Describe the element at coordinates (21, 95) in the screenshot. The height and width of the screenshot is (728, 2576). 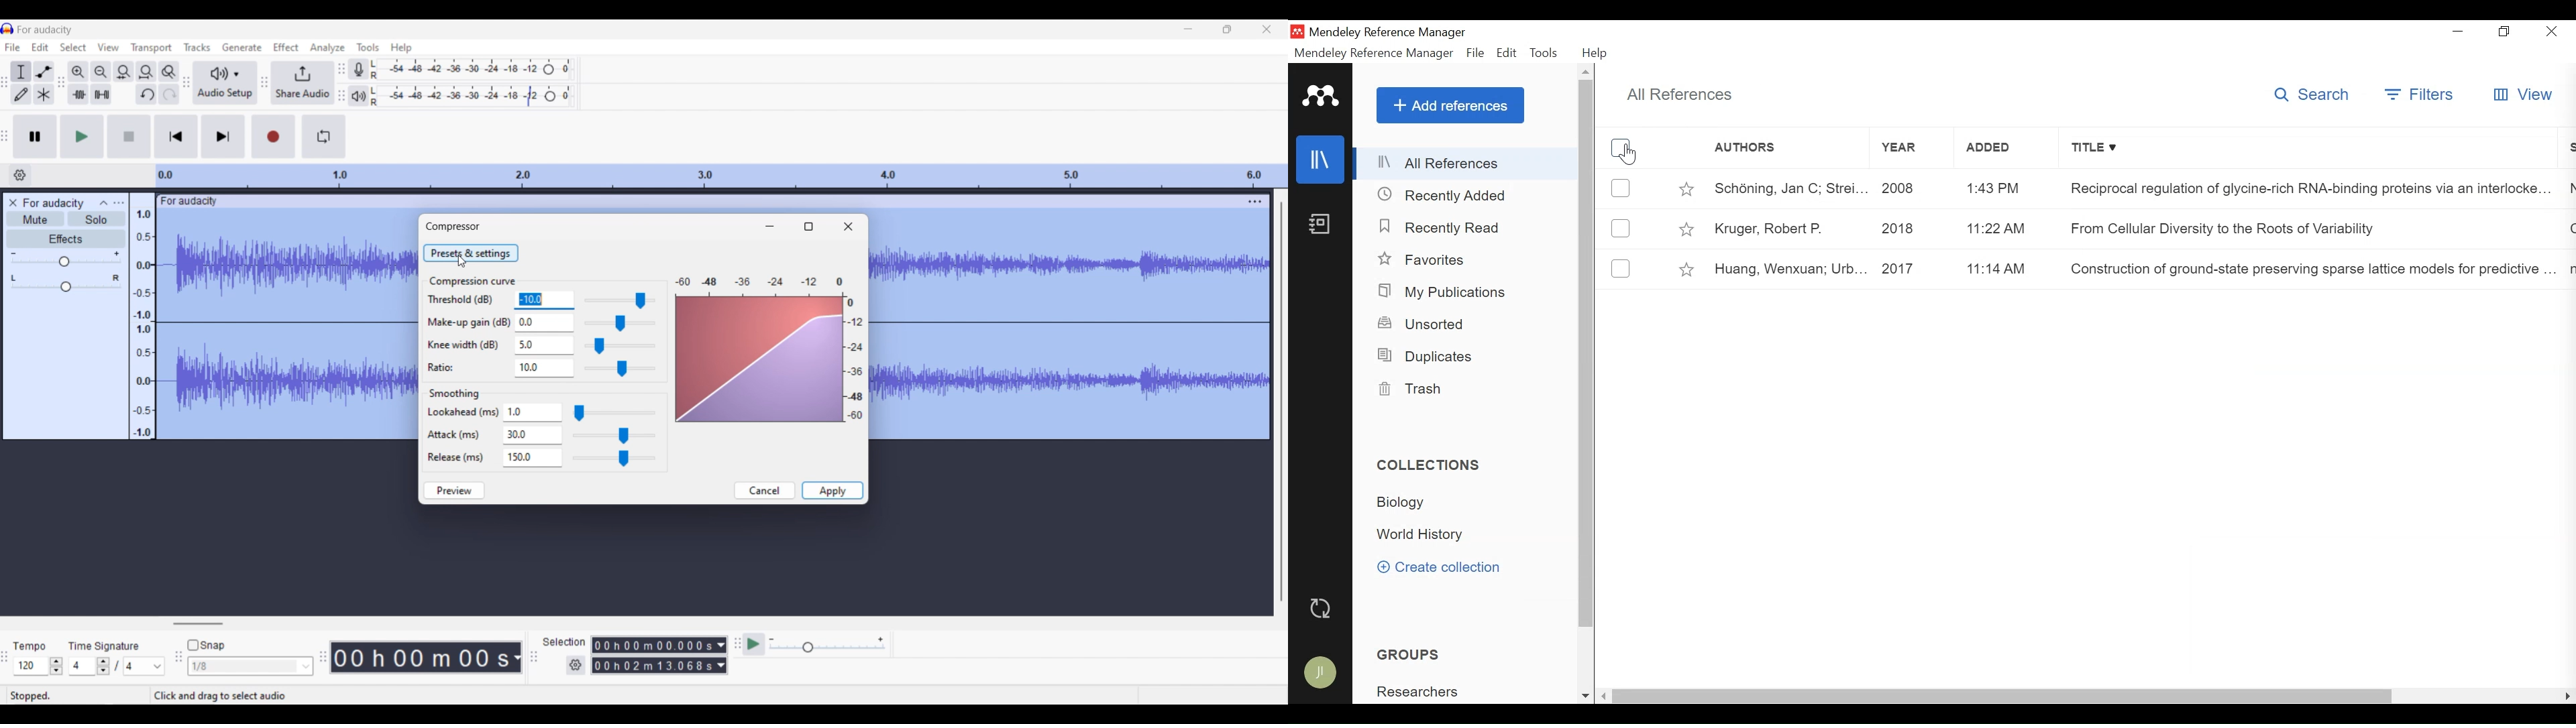
I see `Draw tool` at that location.